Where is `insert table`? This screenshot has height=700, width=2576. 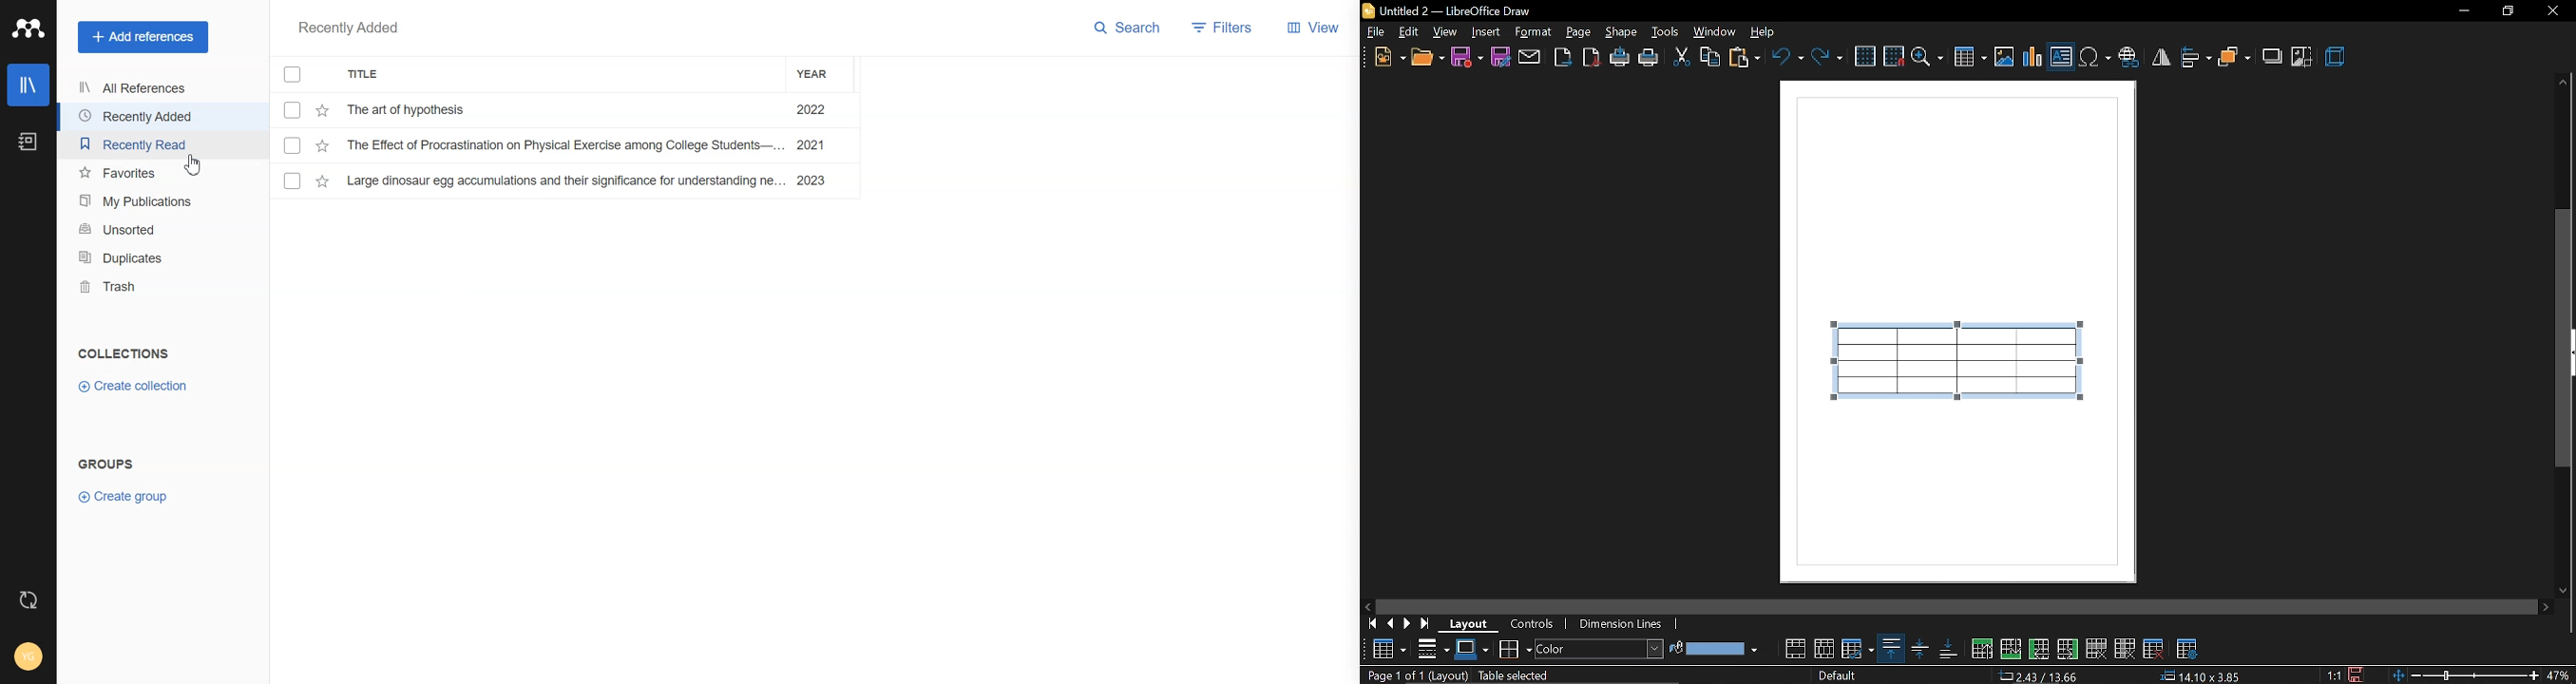 insert table is located at coordinates (1970, 56).